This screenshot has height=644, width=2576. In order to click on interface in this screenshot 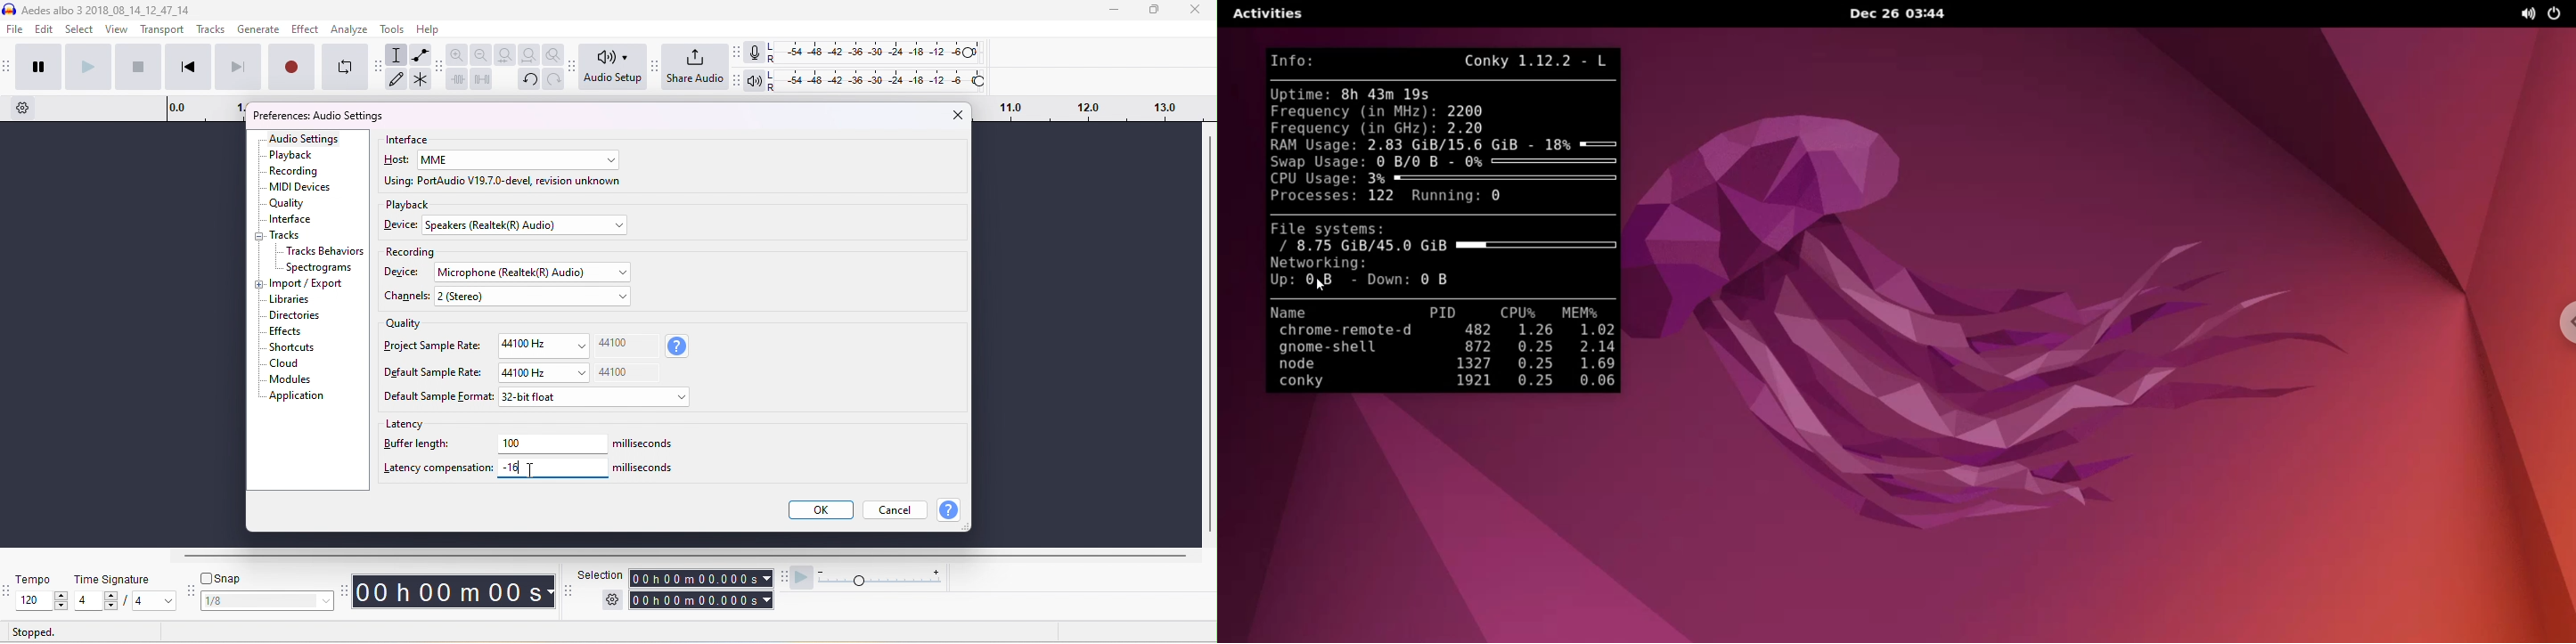, I will do `click(409, 140)`.